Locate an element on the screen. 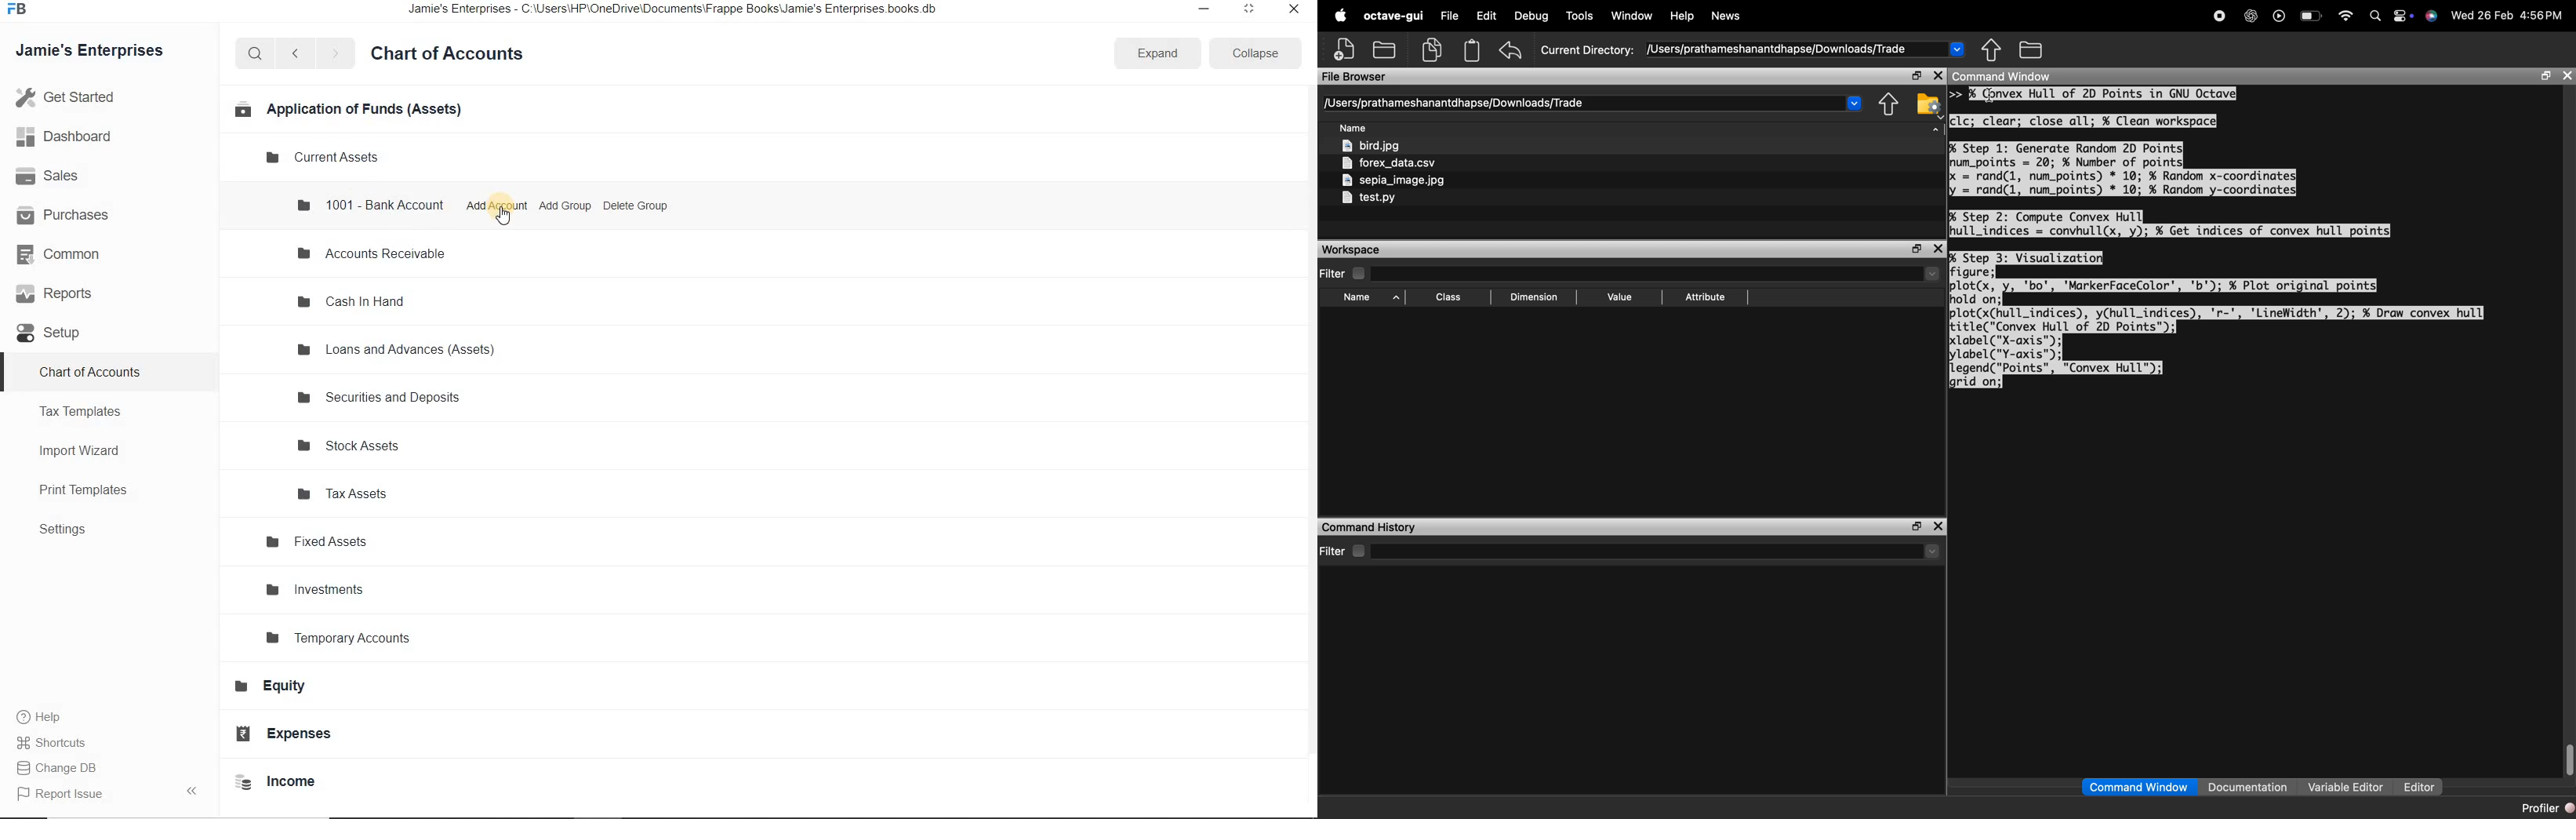 The image size is (2576, 840). Report Issue is located at coordinates (64, 795).